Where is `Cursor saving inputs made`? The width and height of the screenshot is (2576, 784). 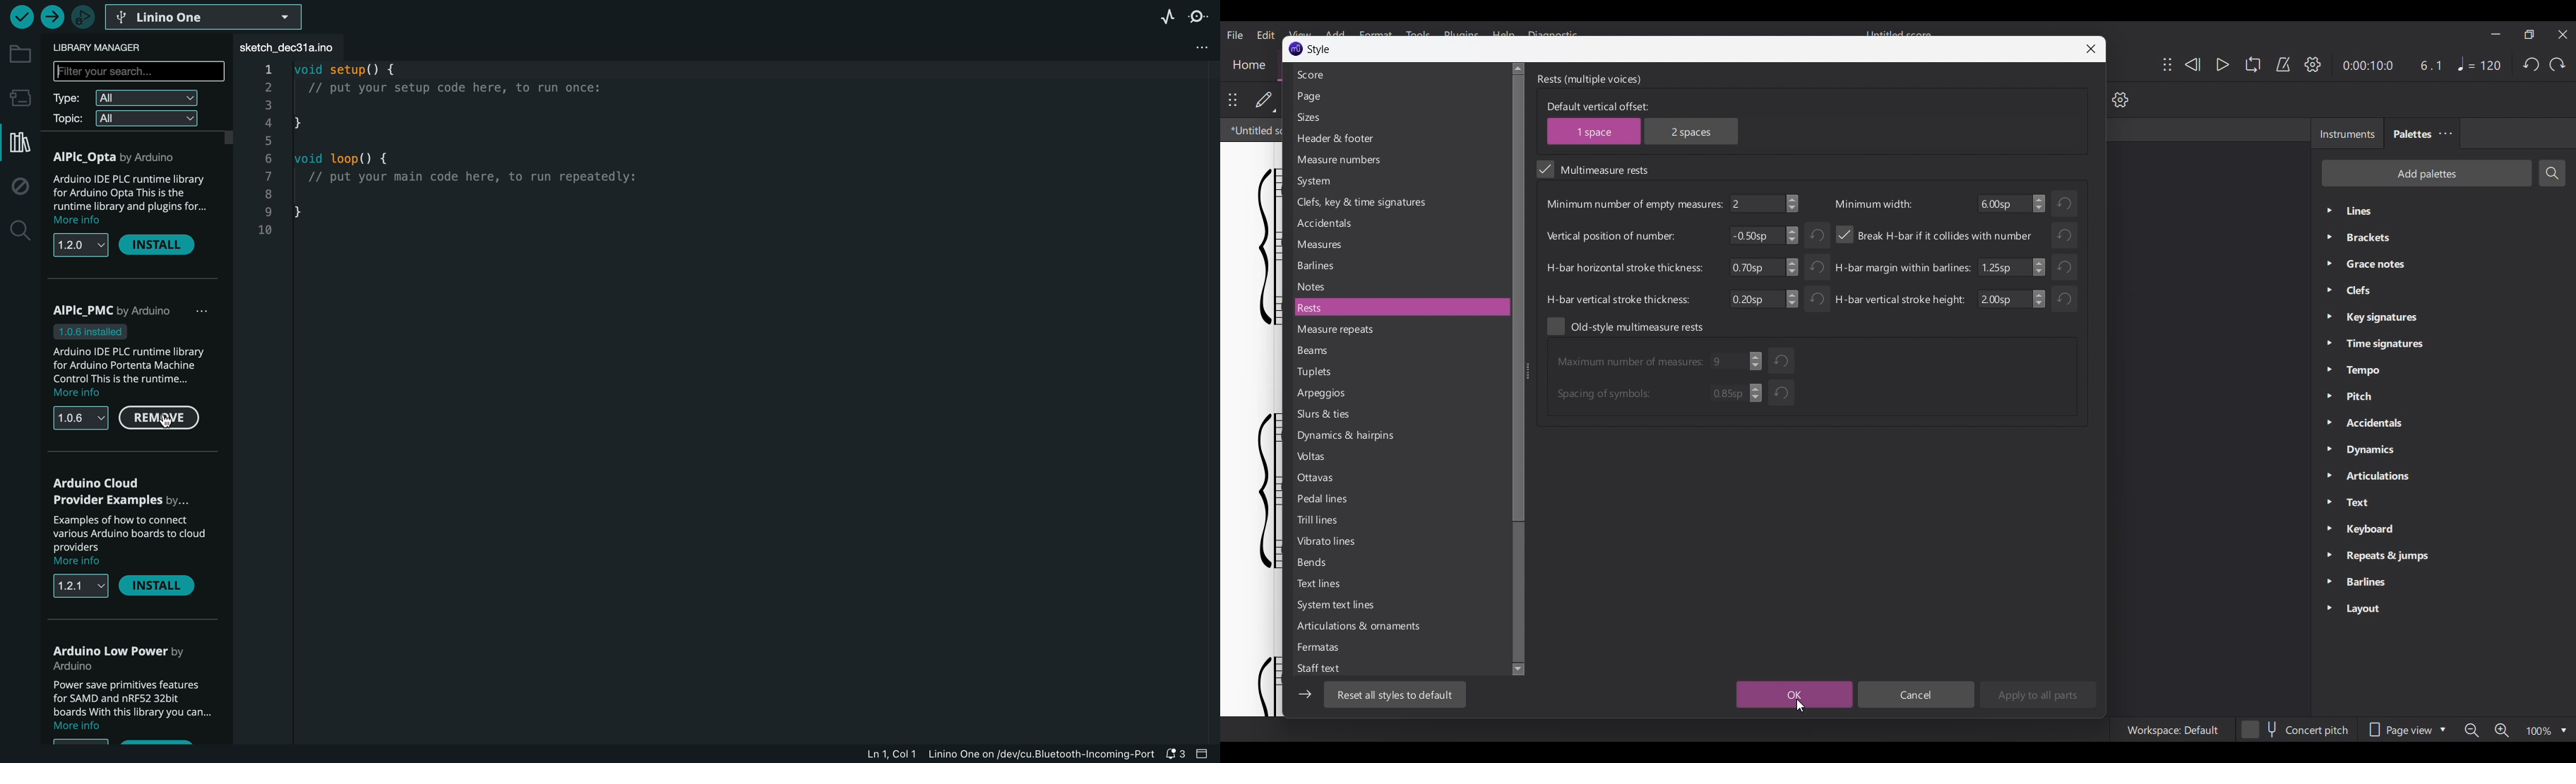
Cursor saving inputs made is located at coordinates (1801, 706).